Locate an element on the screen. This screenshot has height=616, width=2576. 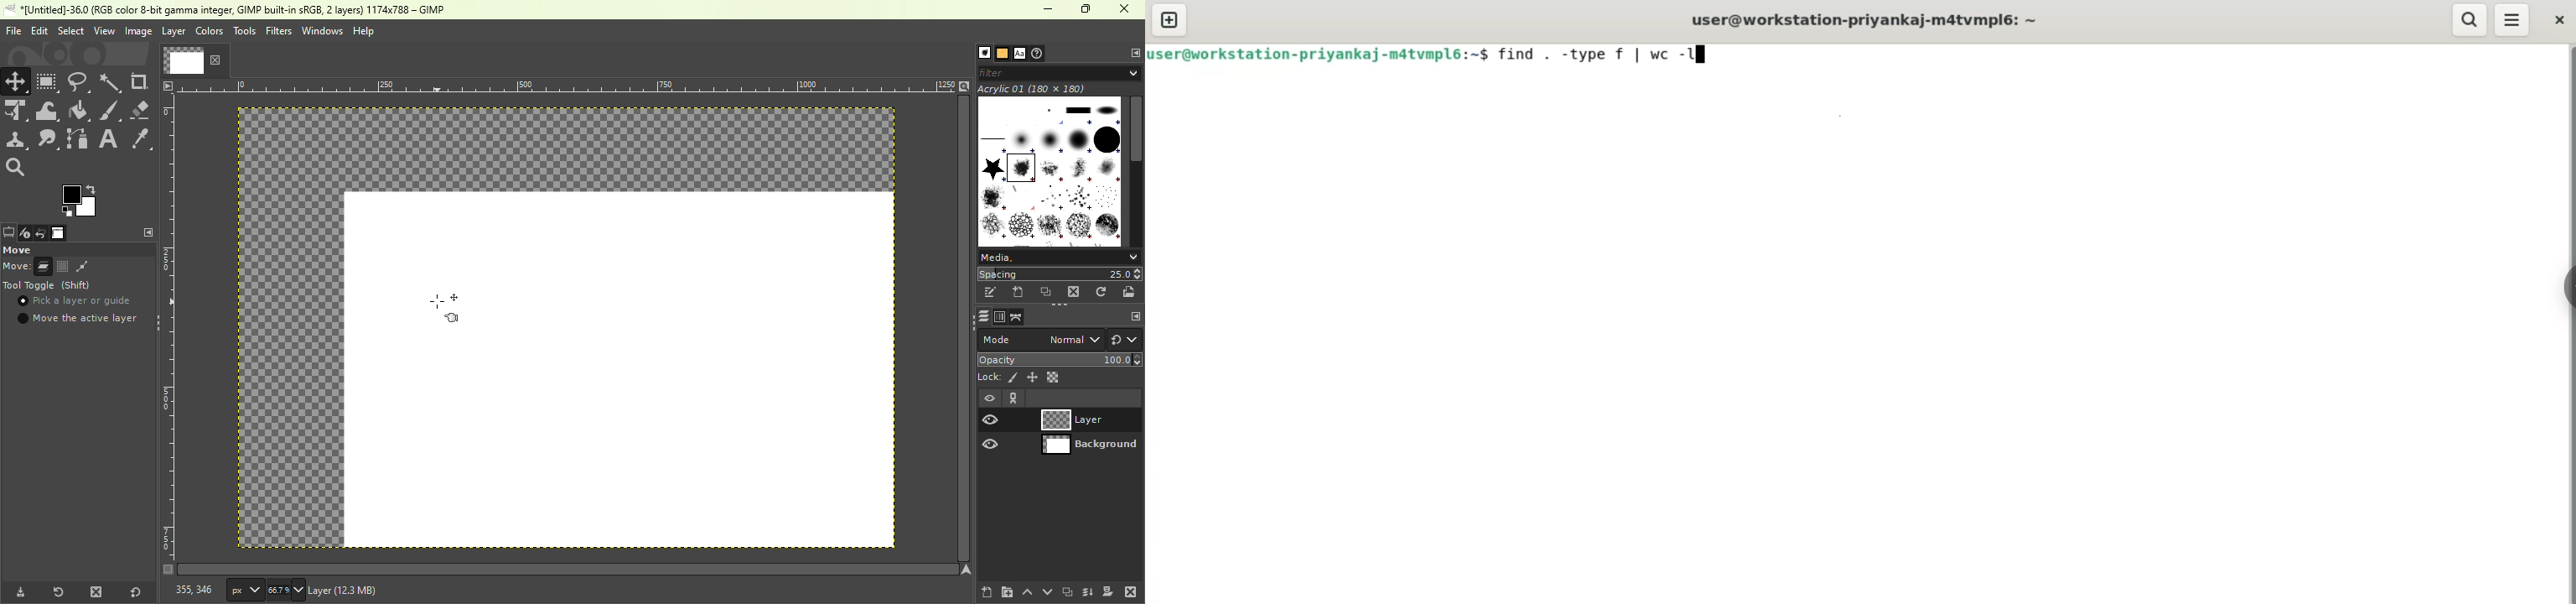
Mode is located at coordinates (28, 267).